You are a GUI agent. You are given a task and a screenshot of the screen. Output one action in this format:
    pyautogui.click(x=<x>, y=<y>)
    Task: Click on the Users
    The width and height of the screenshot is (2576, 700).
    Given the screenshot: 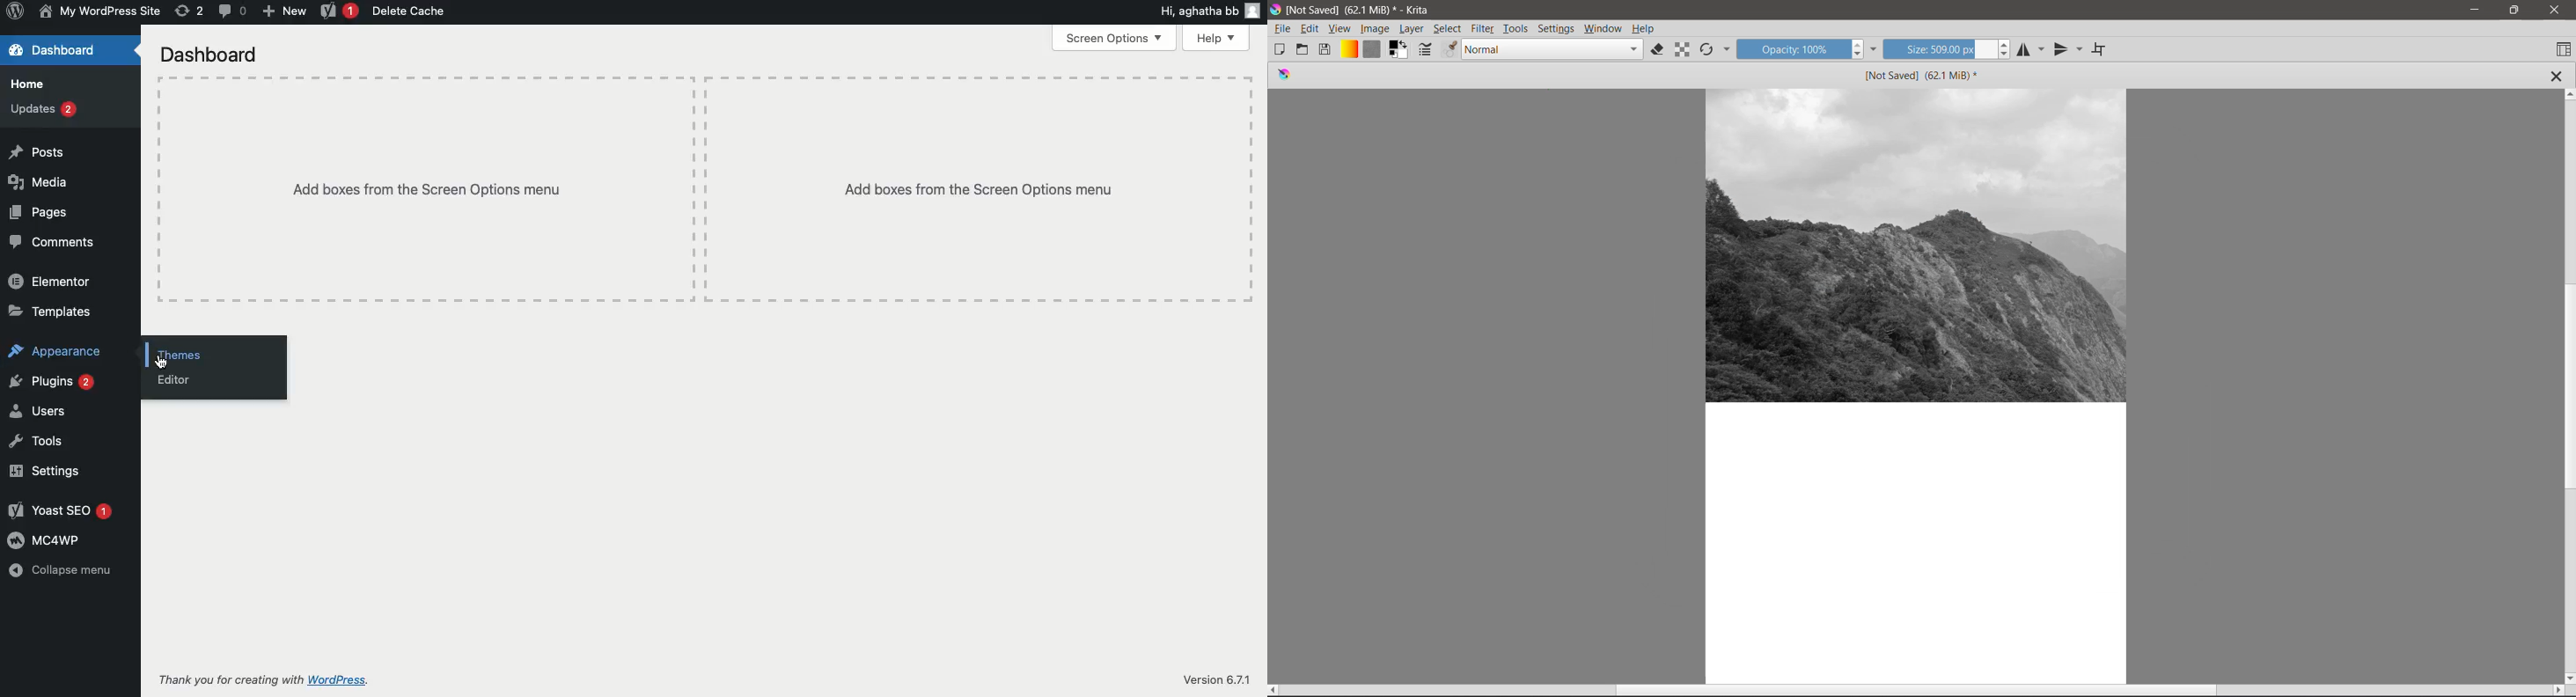 What is the action you would take?
    pyautogui.click(x=39, y=413)
    